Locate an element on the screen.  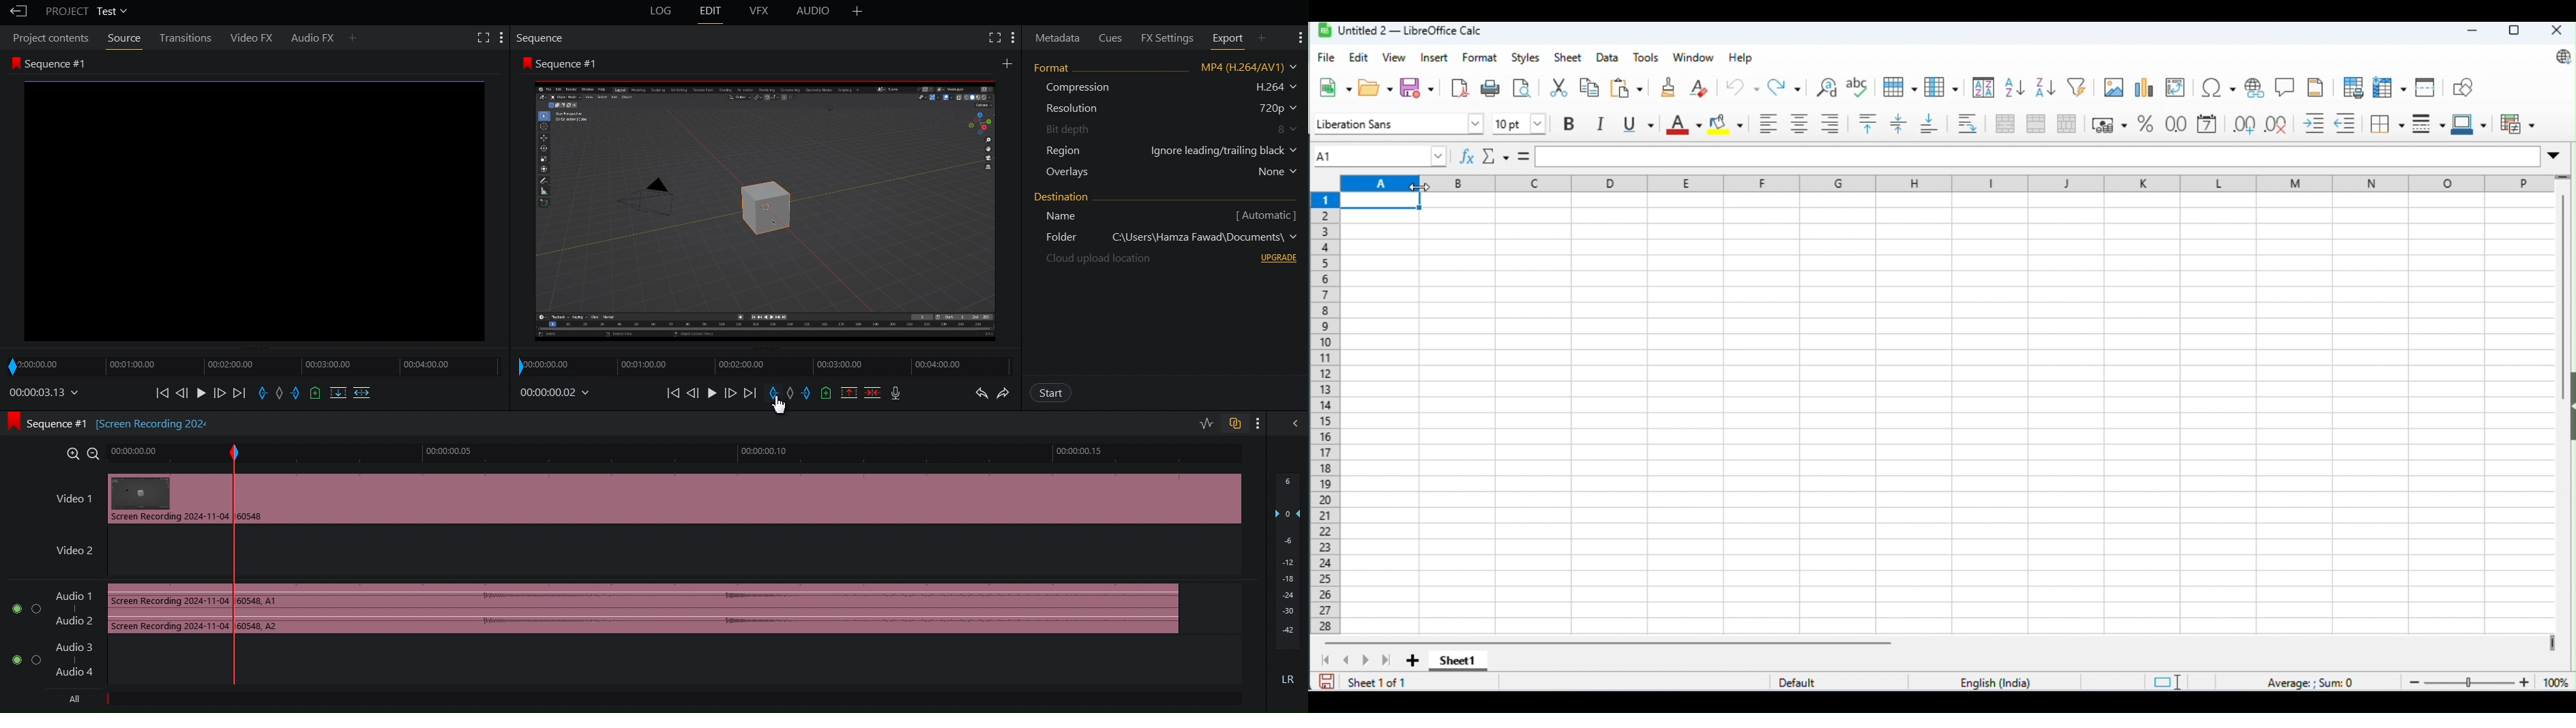
format is located at coordinates (1480, 57).